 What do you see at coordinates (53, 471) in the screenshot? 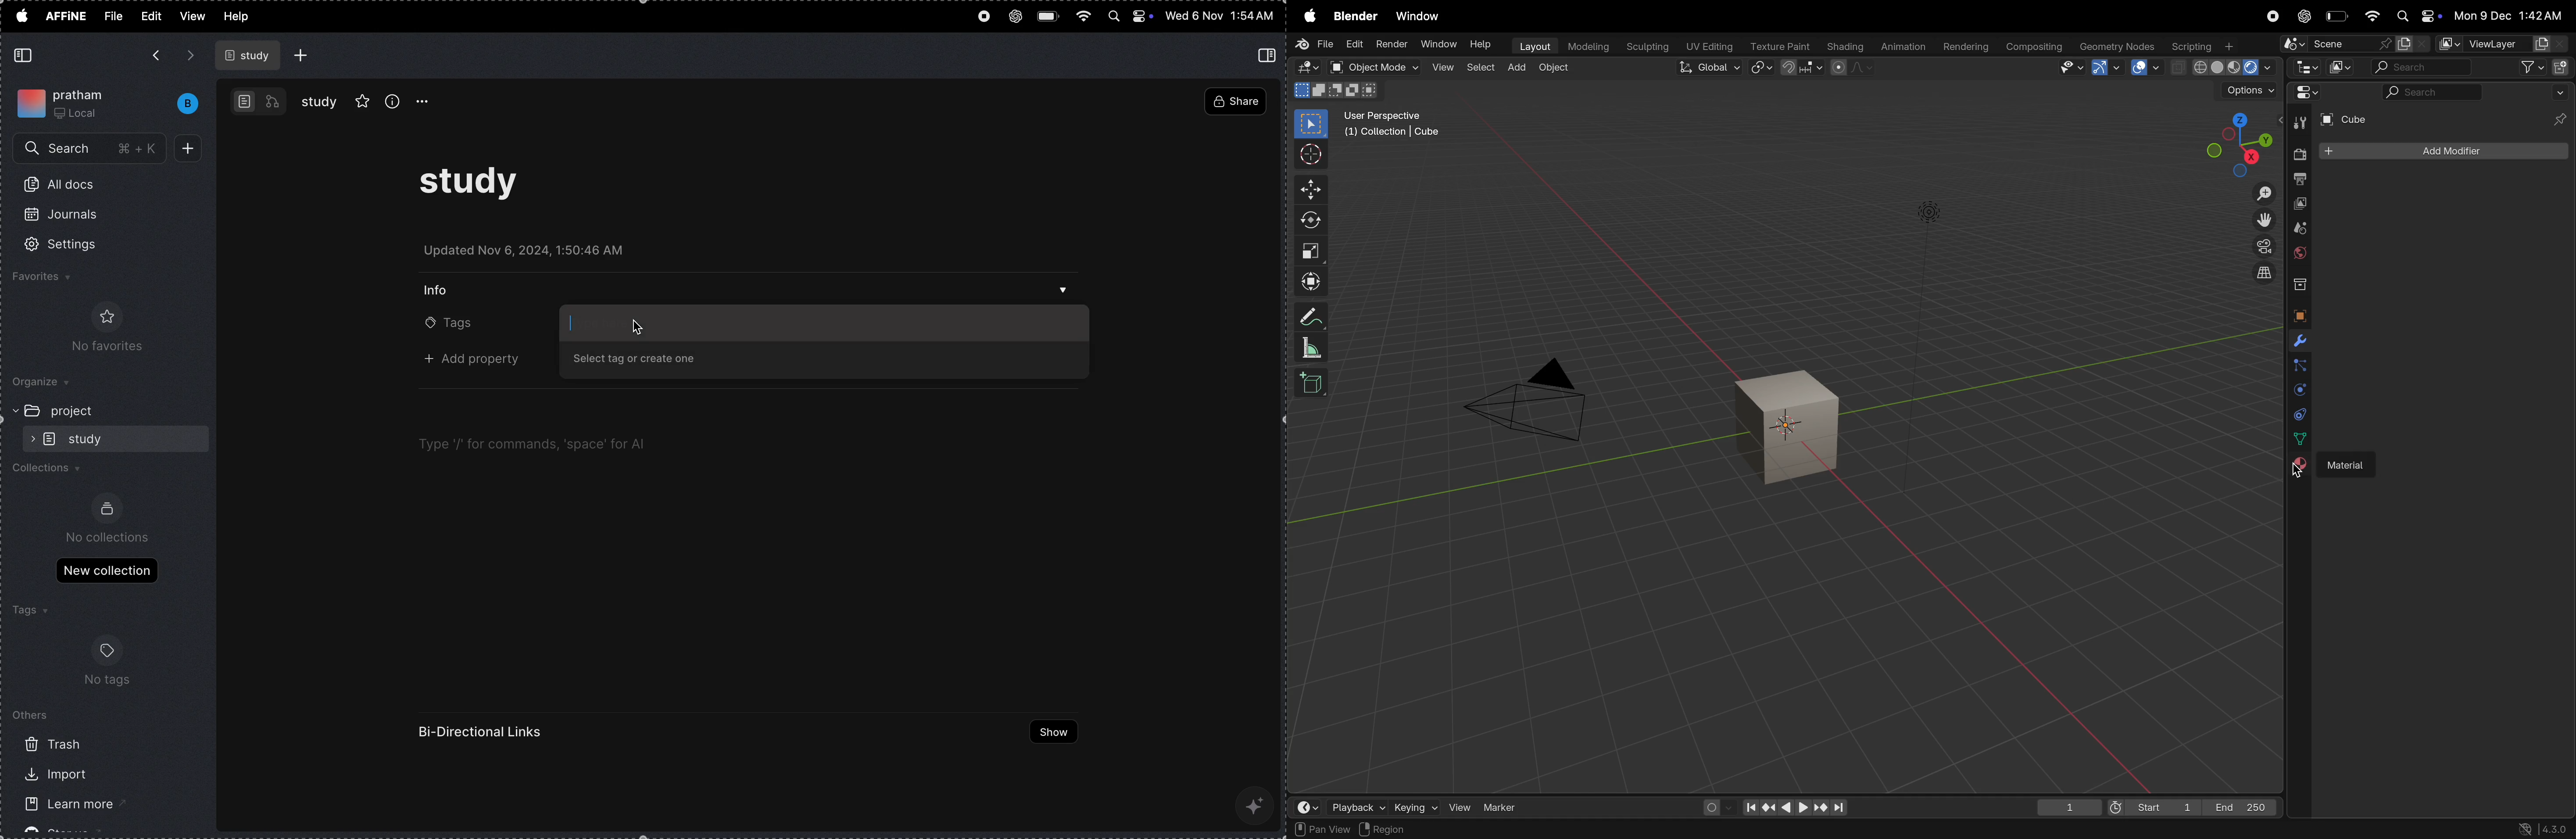
I see `collections` at bounding box center [53, 471].